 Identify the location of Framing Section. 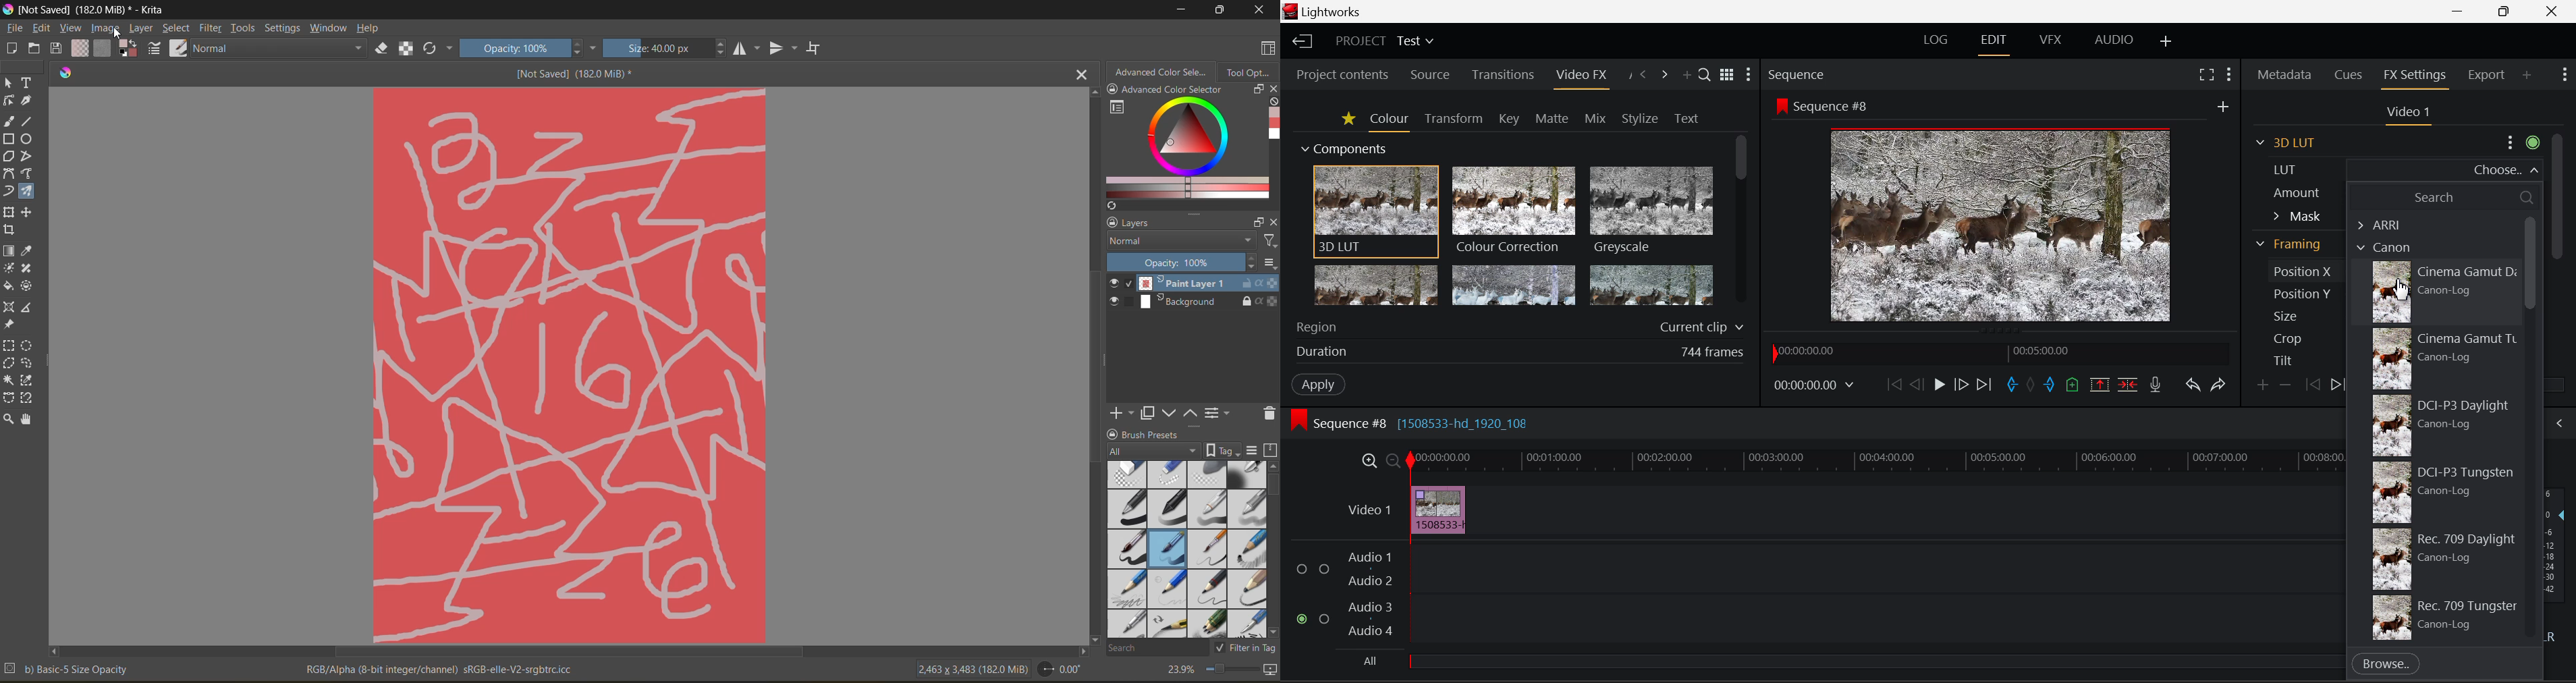
(2292, 246).